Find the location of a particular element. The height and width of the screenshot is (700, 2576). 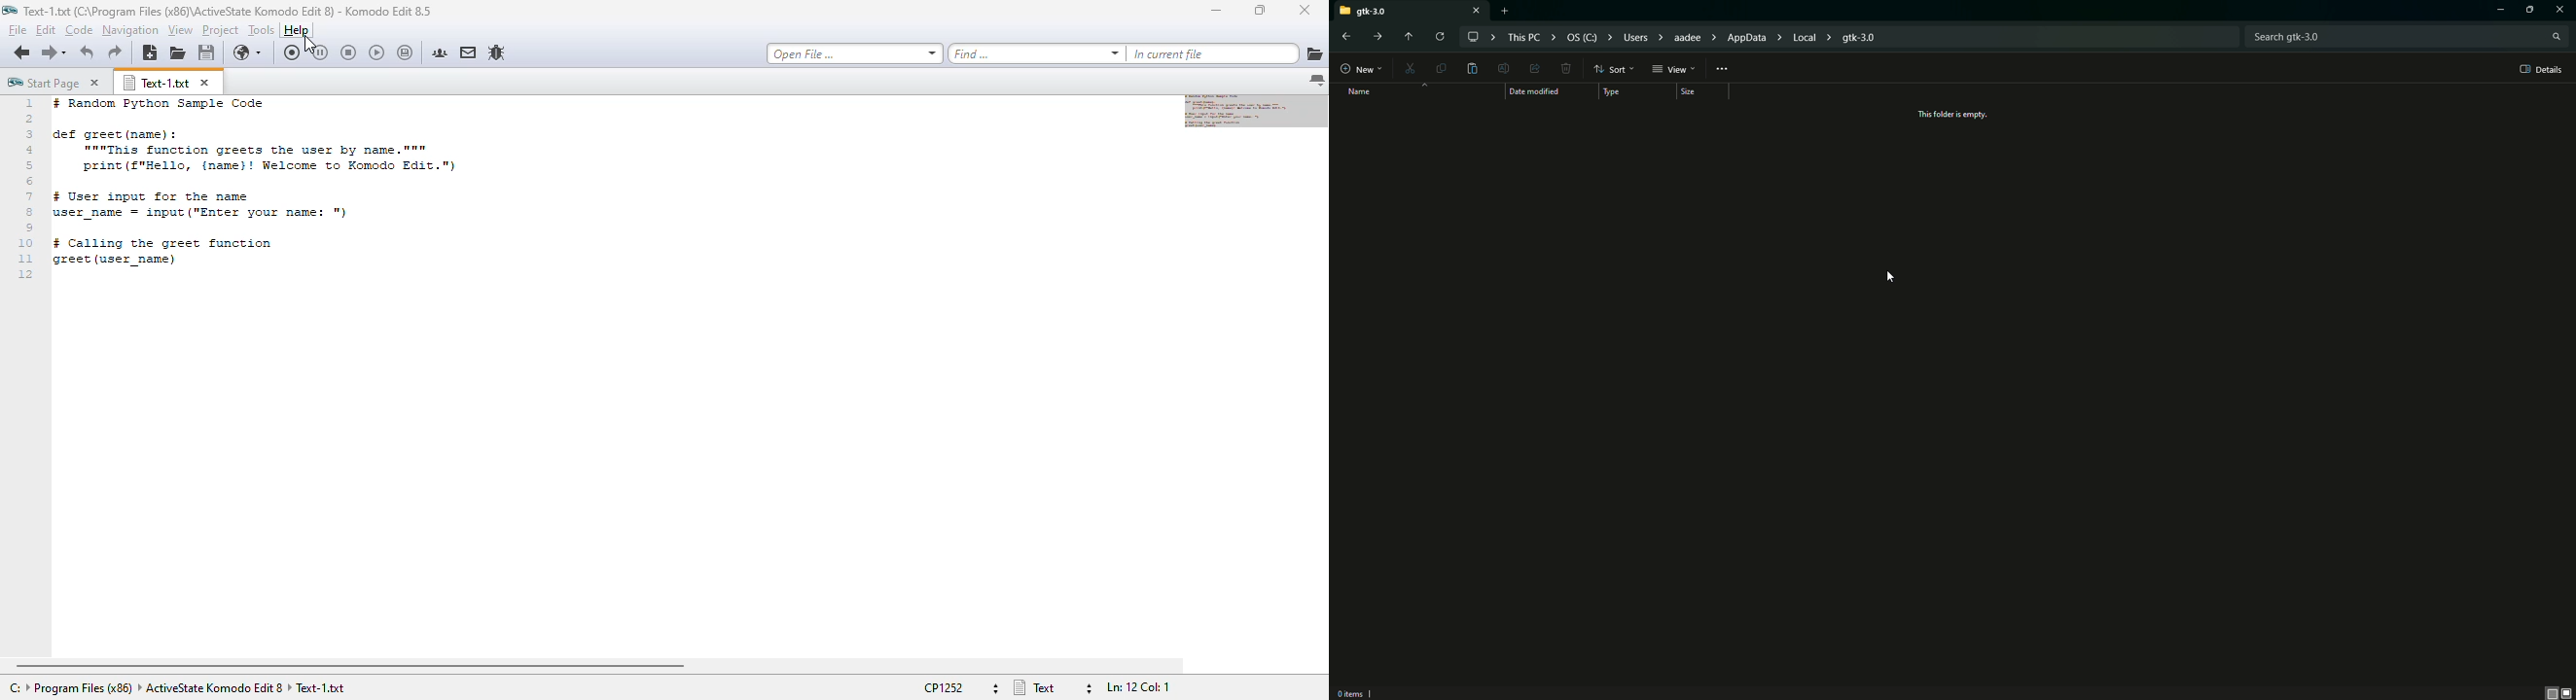

Size is located at coordinates (1701, 94).